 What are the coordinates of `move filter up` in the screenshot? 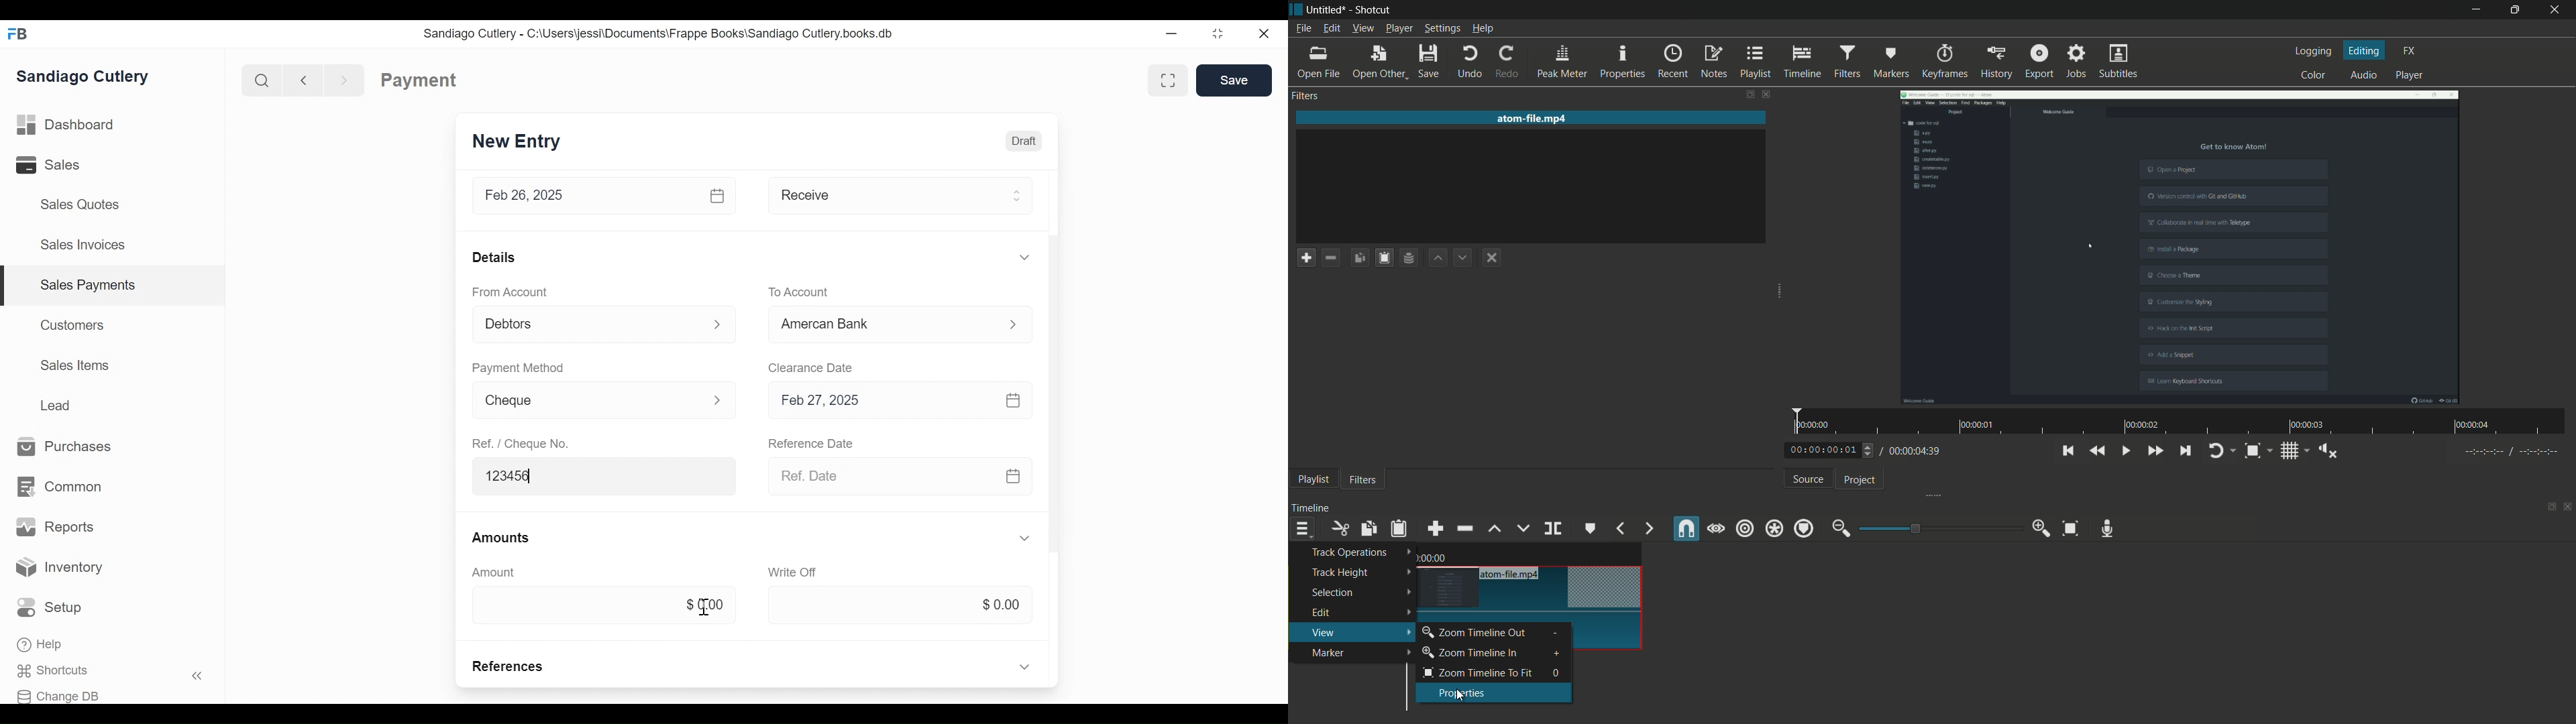 It's located at (1438, 259).